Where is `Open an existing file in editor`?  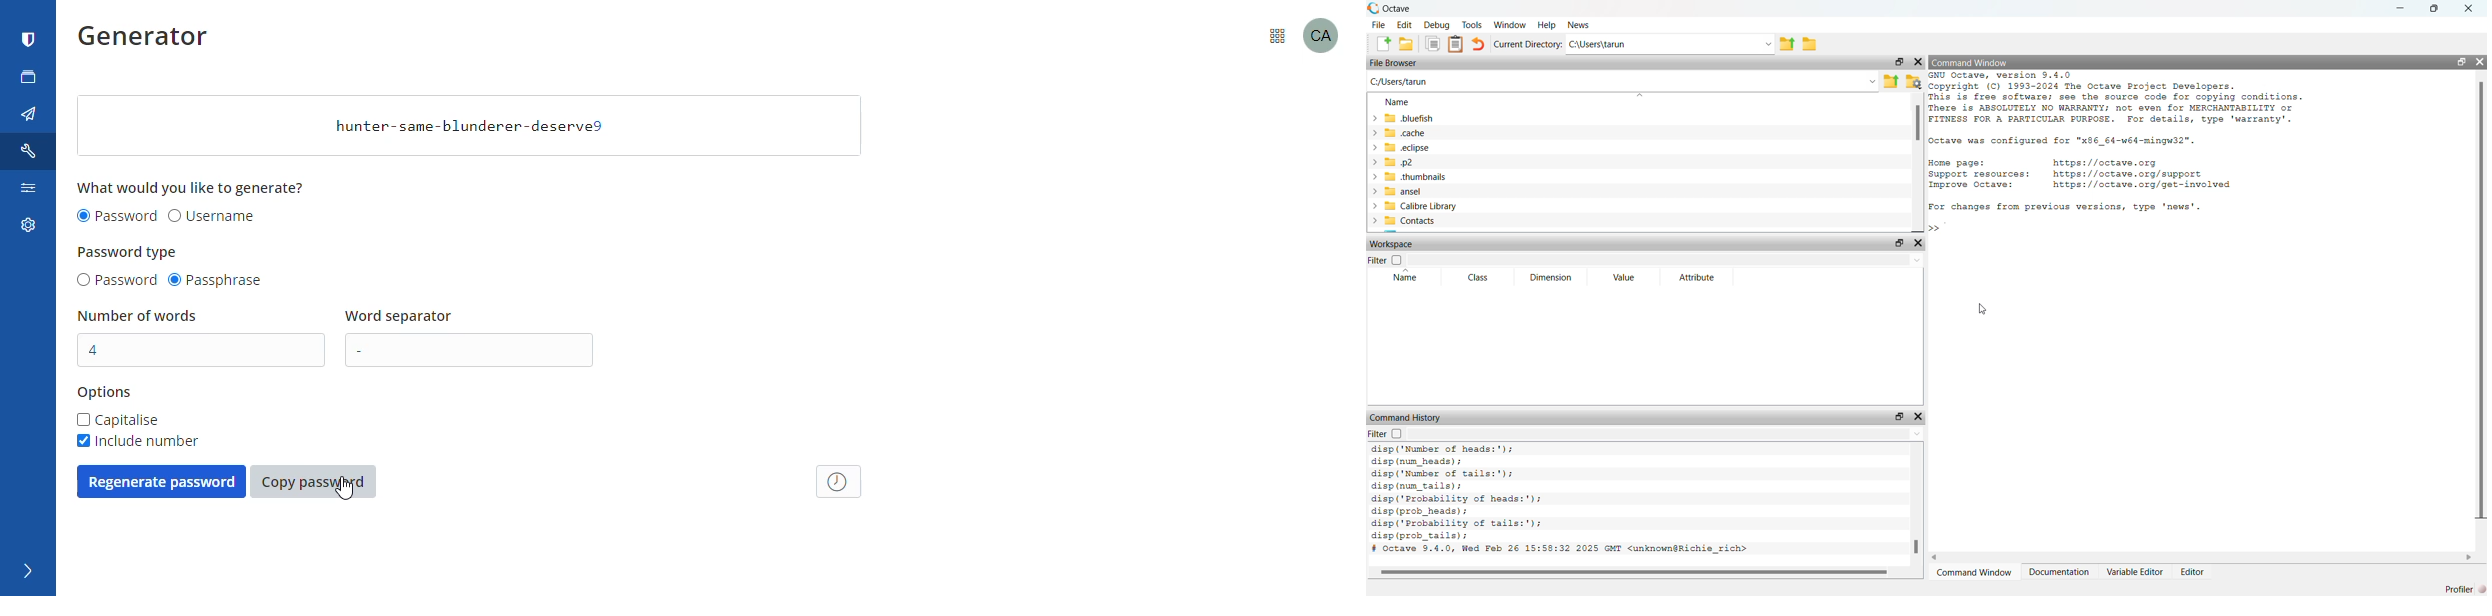 Open an existing file in editor is located at coordinates (1406, 43).